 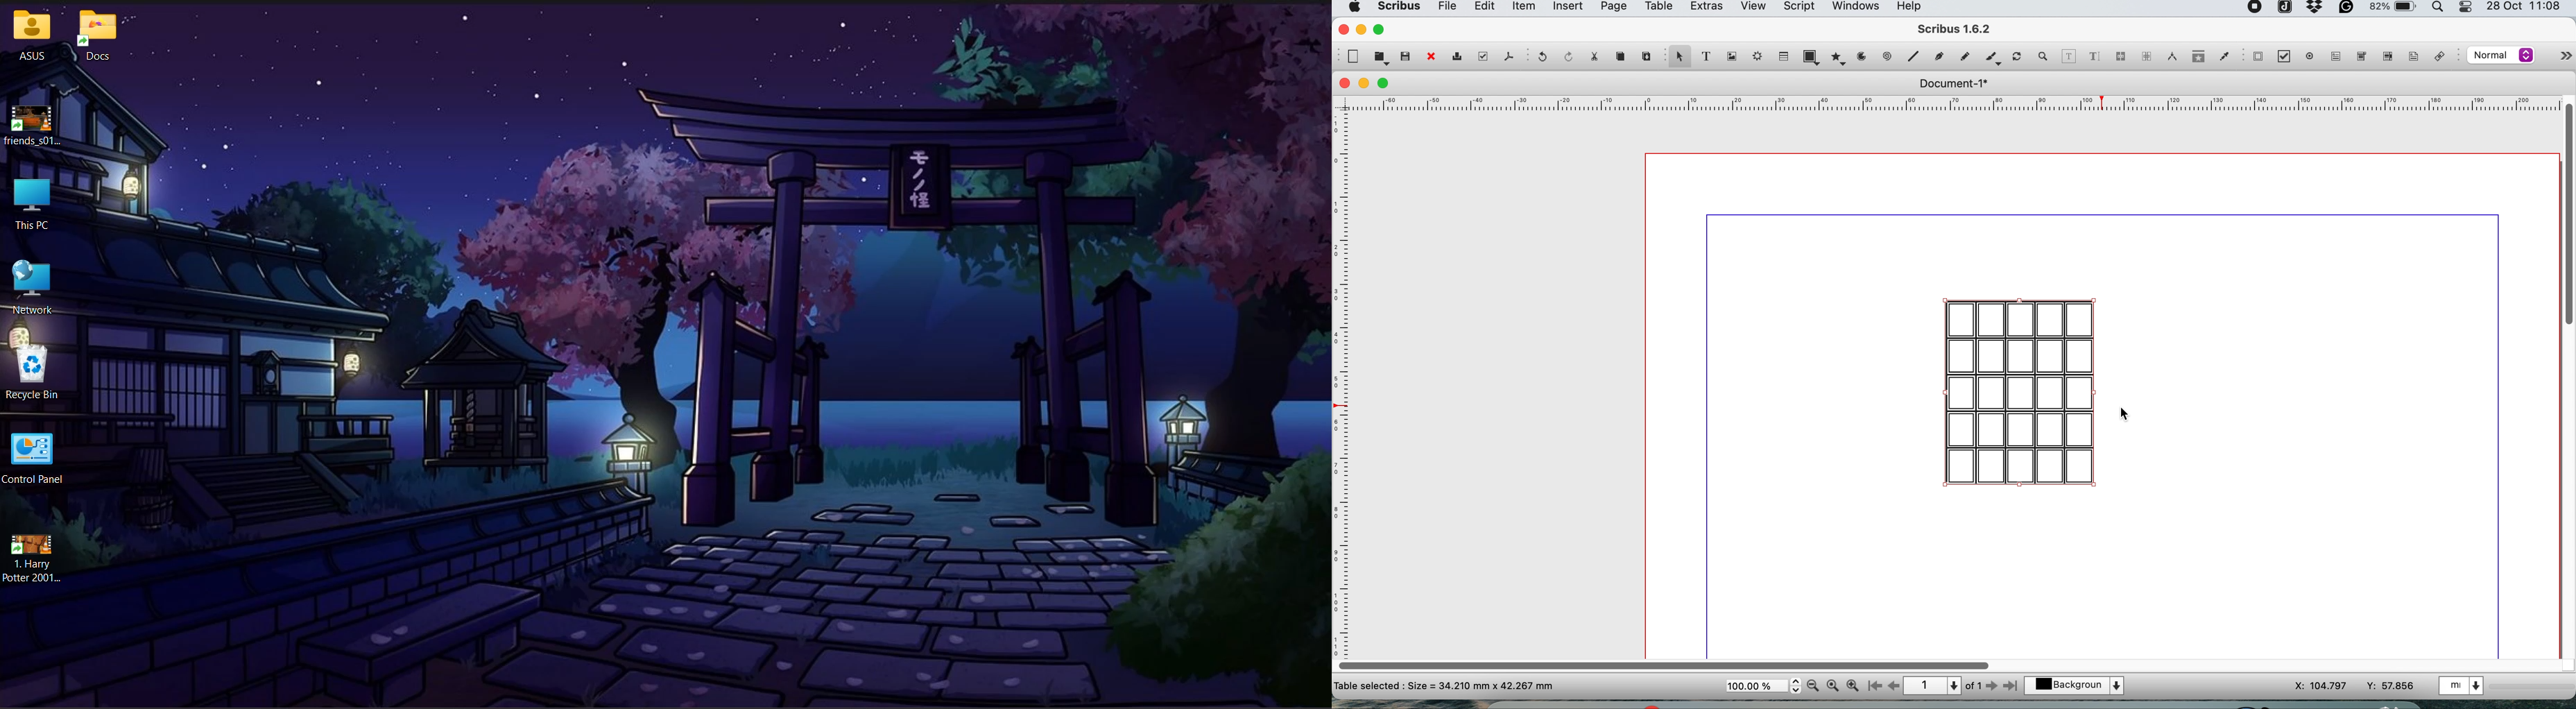 What do you see at coordinates (2443, 57) in the screenshot?
I see `link annotation` at bounding box center [2443, 57].